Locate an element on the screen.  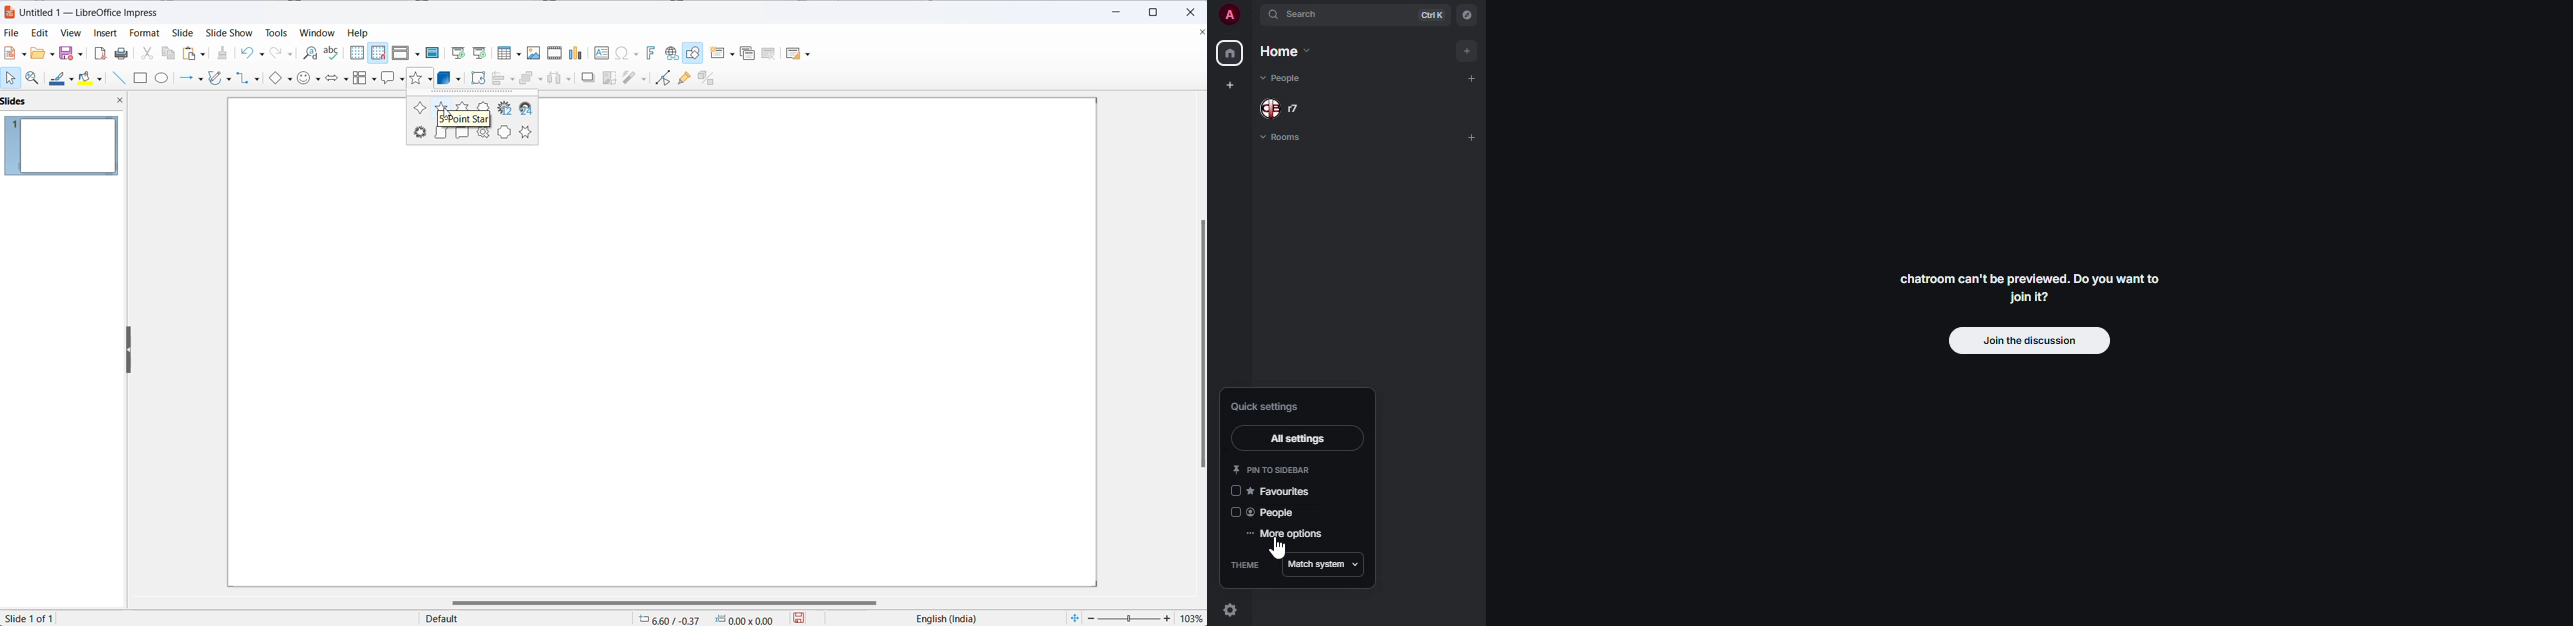
ctrl K is located at coordinates (1432, 13).